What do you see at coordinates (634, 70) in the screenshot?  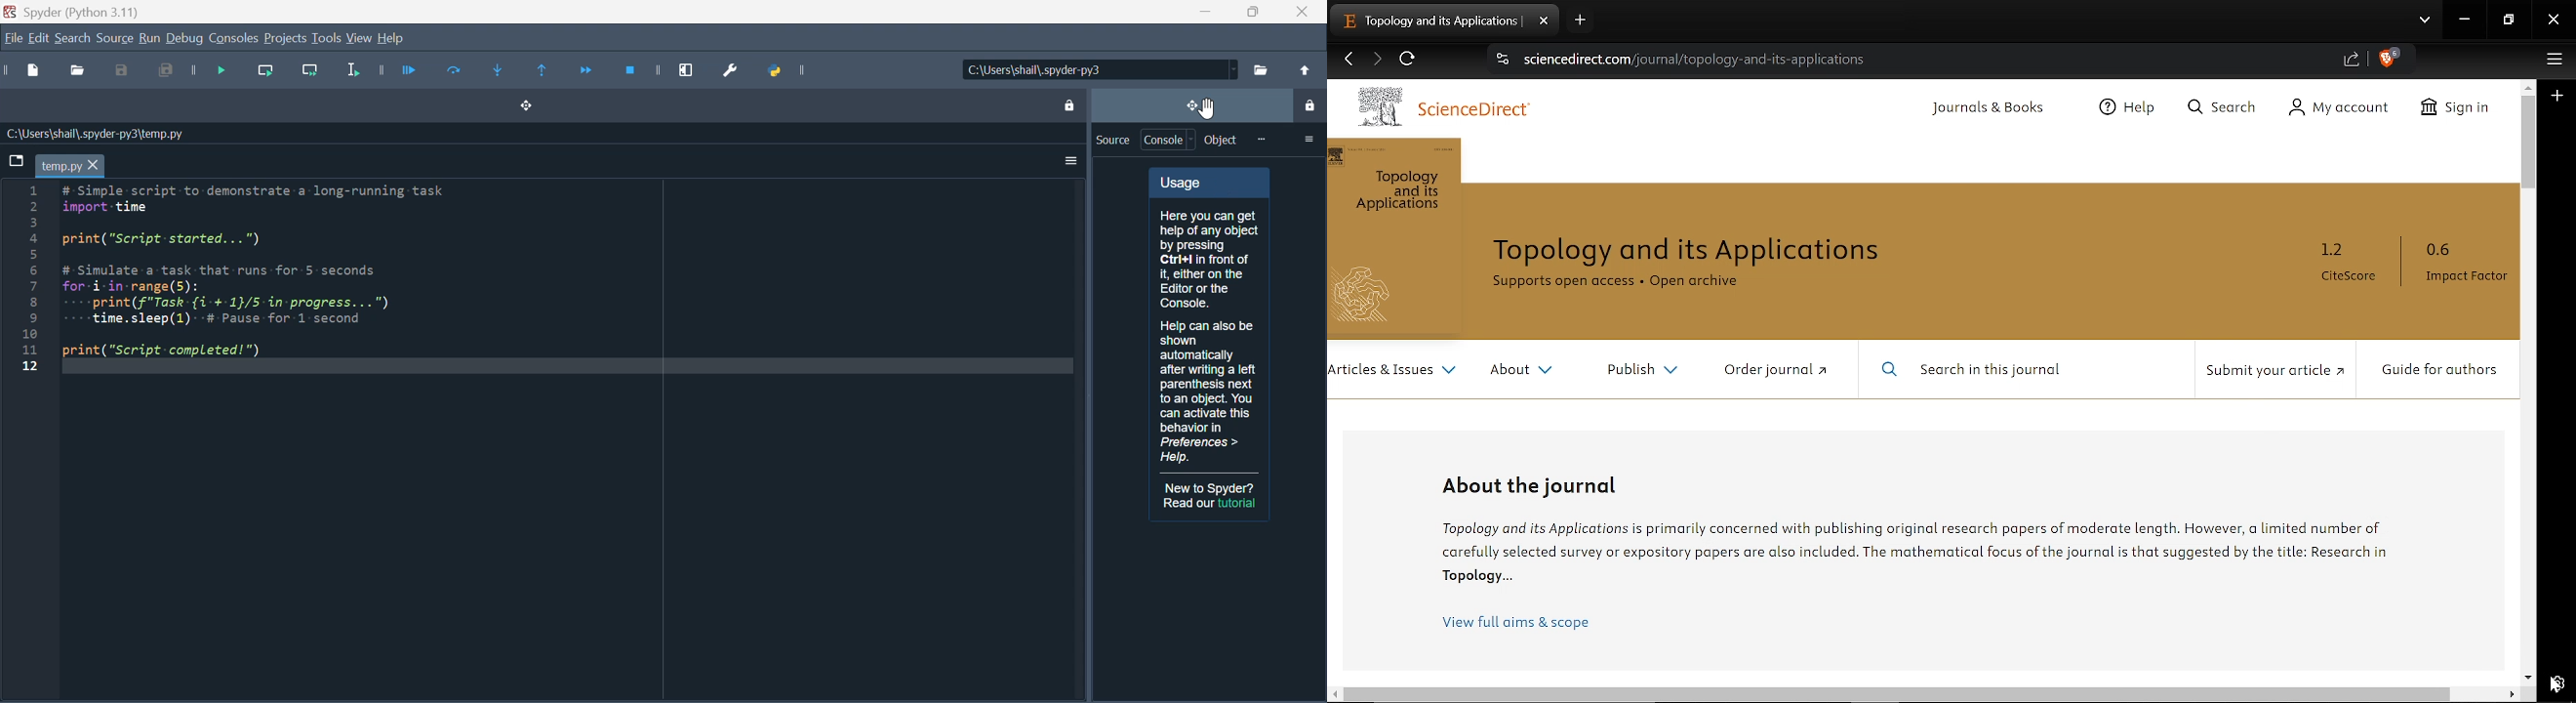 I see `Stop debugging` at bounding box center [634, 70].